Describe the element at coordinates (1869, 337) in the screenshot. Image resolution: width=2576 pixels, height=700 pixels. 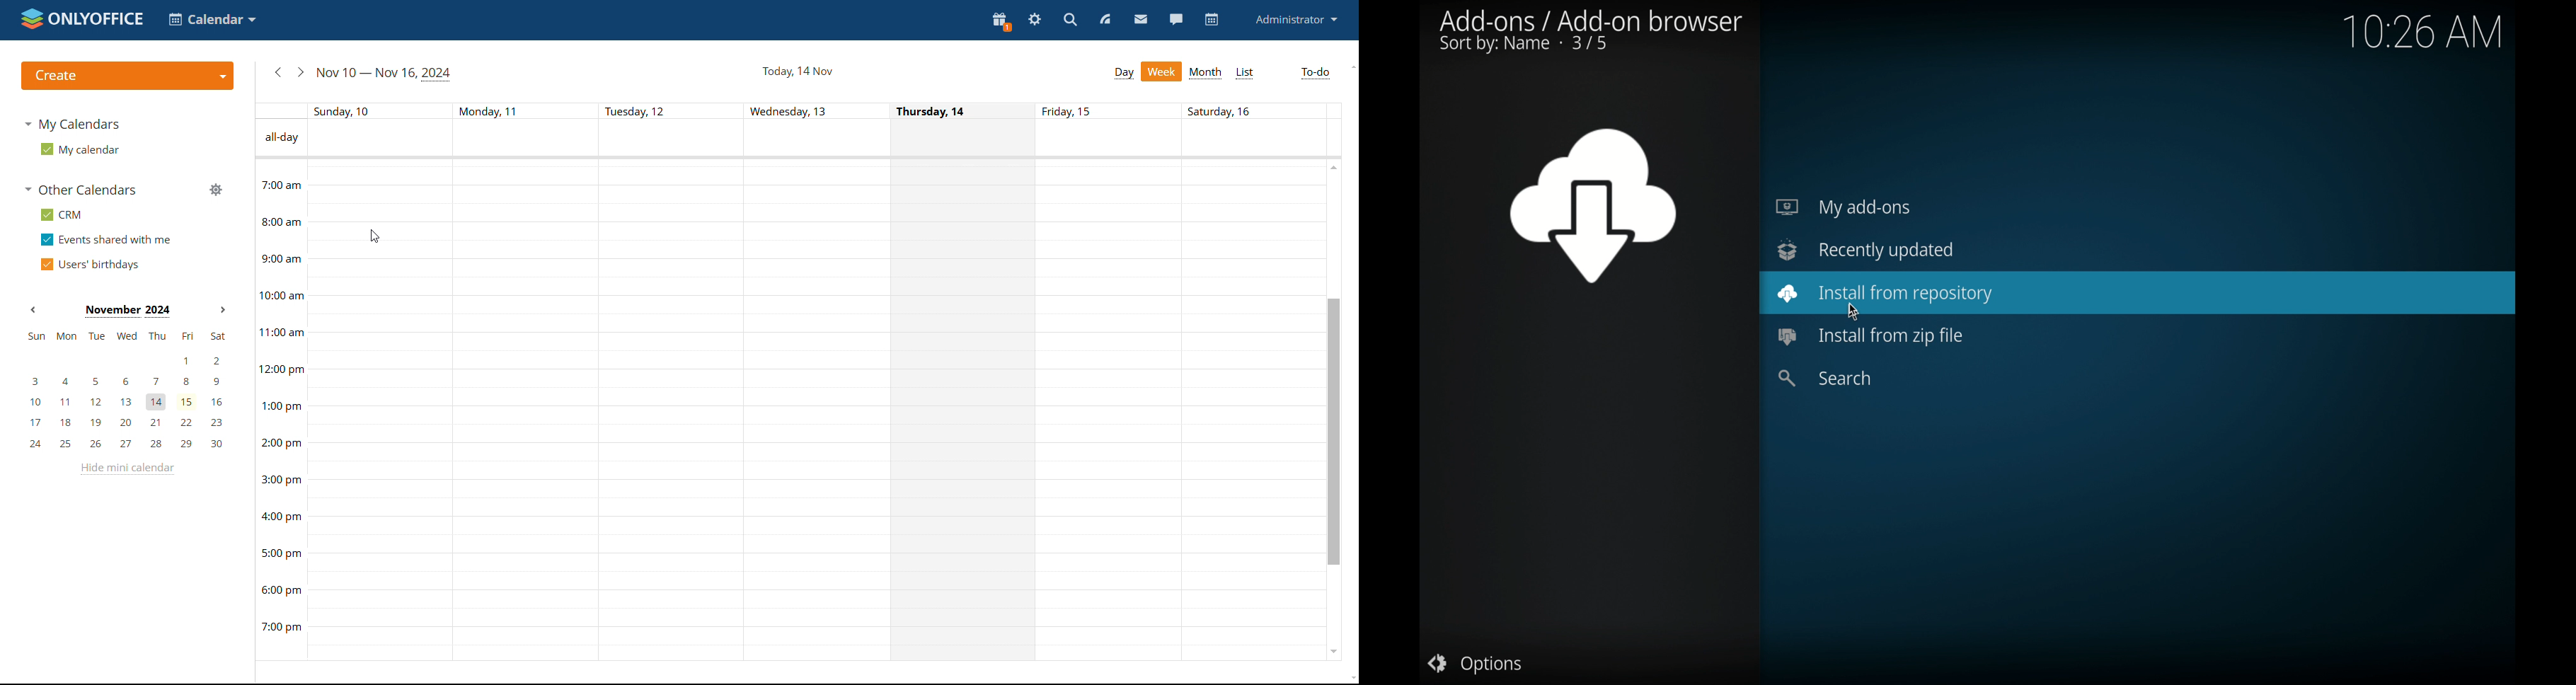
I see `install from zip files` at that location.